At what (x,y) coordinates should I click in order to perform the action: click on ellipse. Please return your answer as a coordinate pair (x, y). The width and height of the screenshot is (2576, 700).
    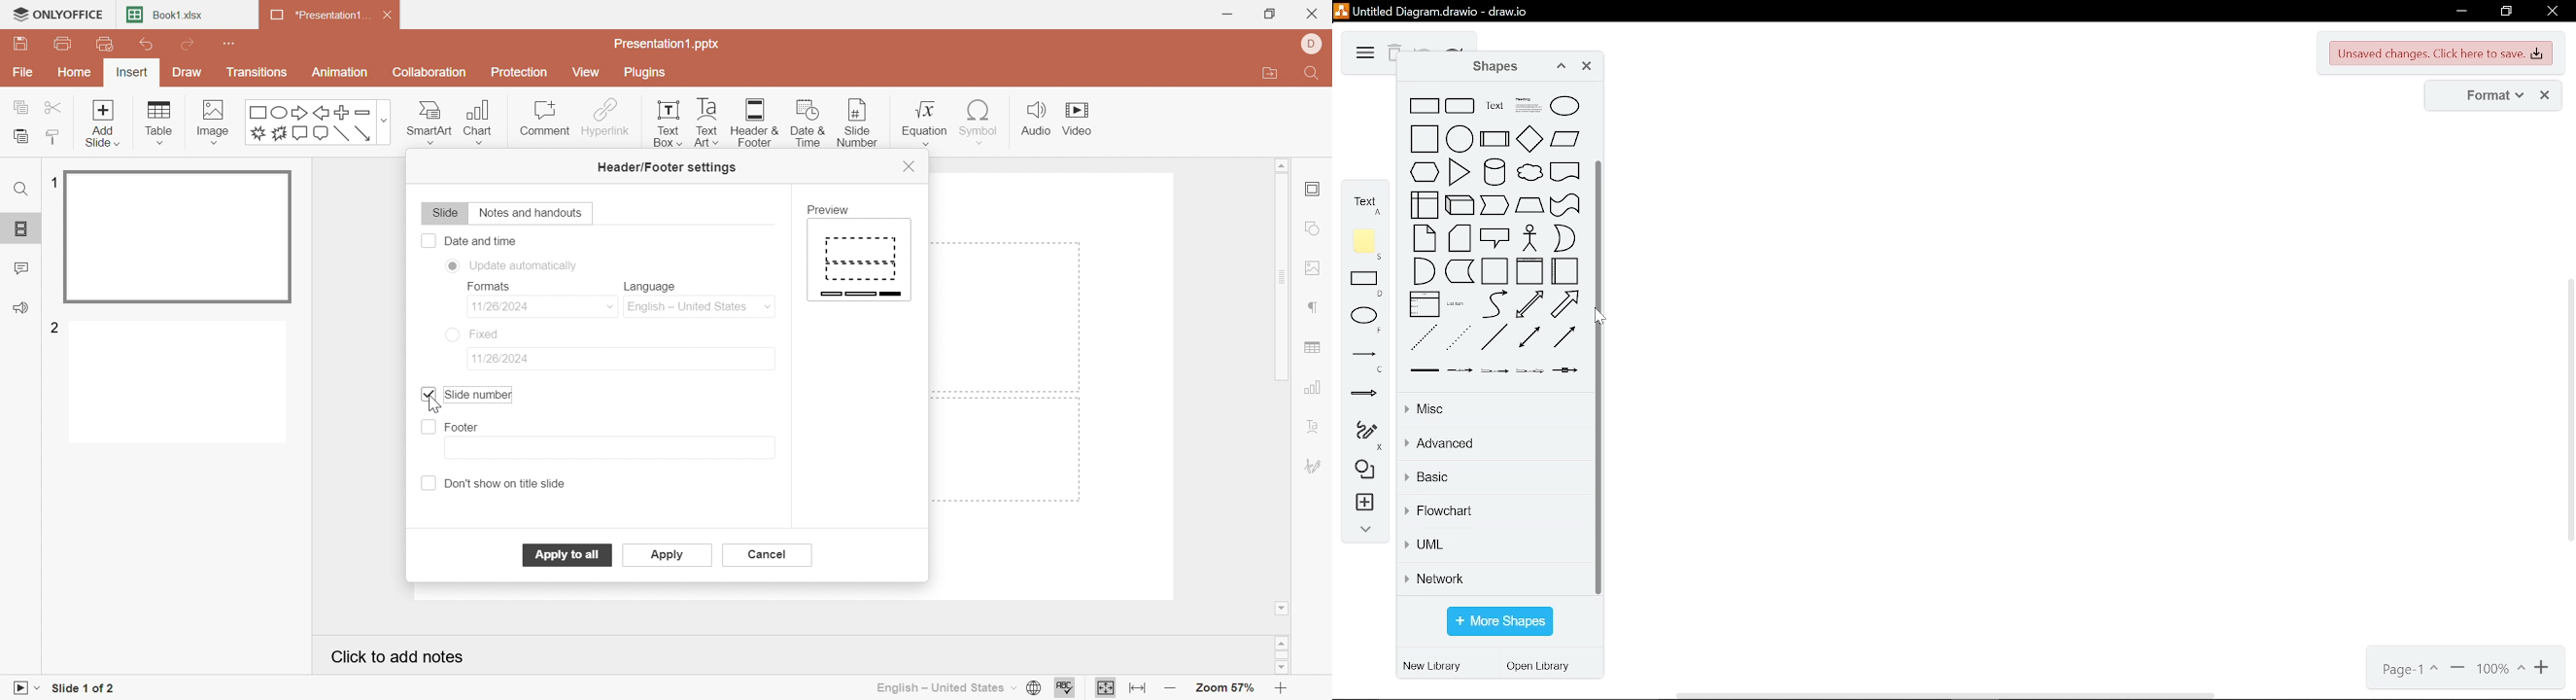
    Looking at the image, I should click on (1367, 320).